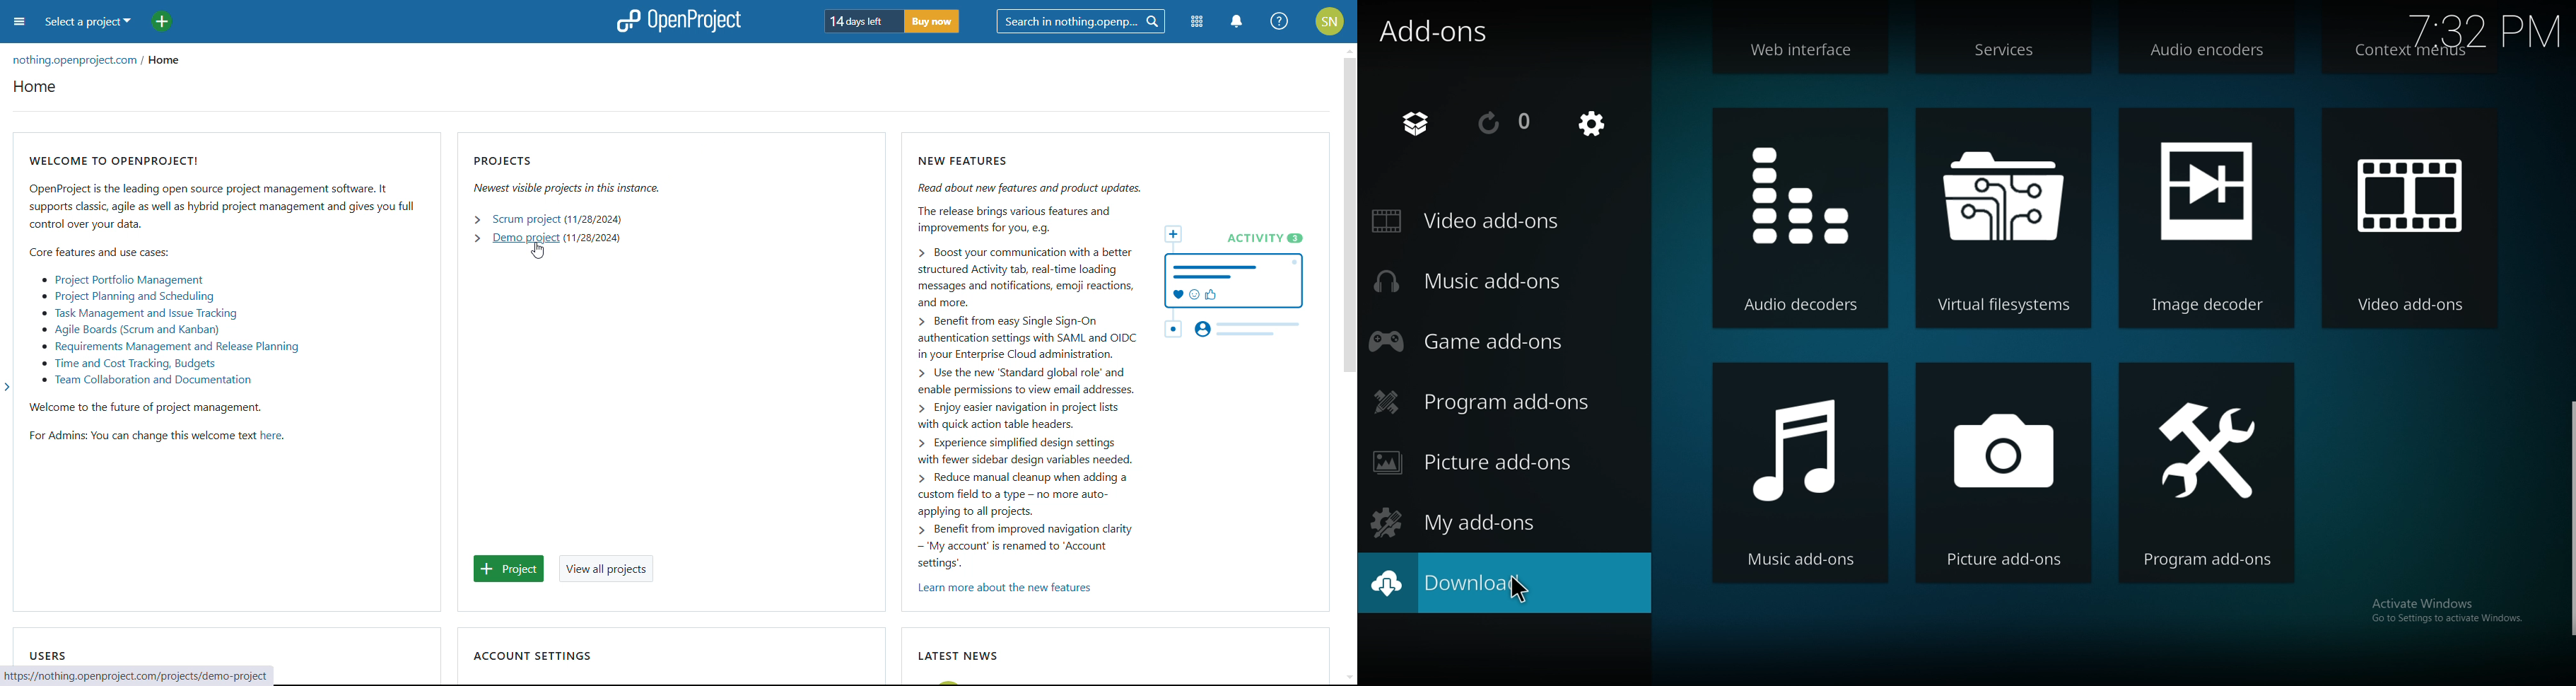  I want to click on music add ons, so click(1476, 281).